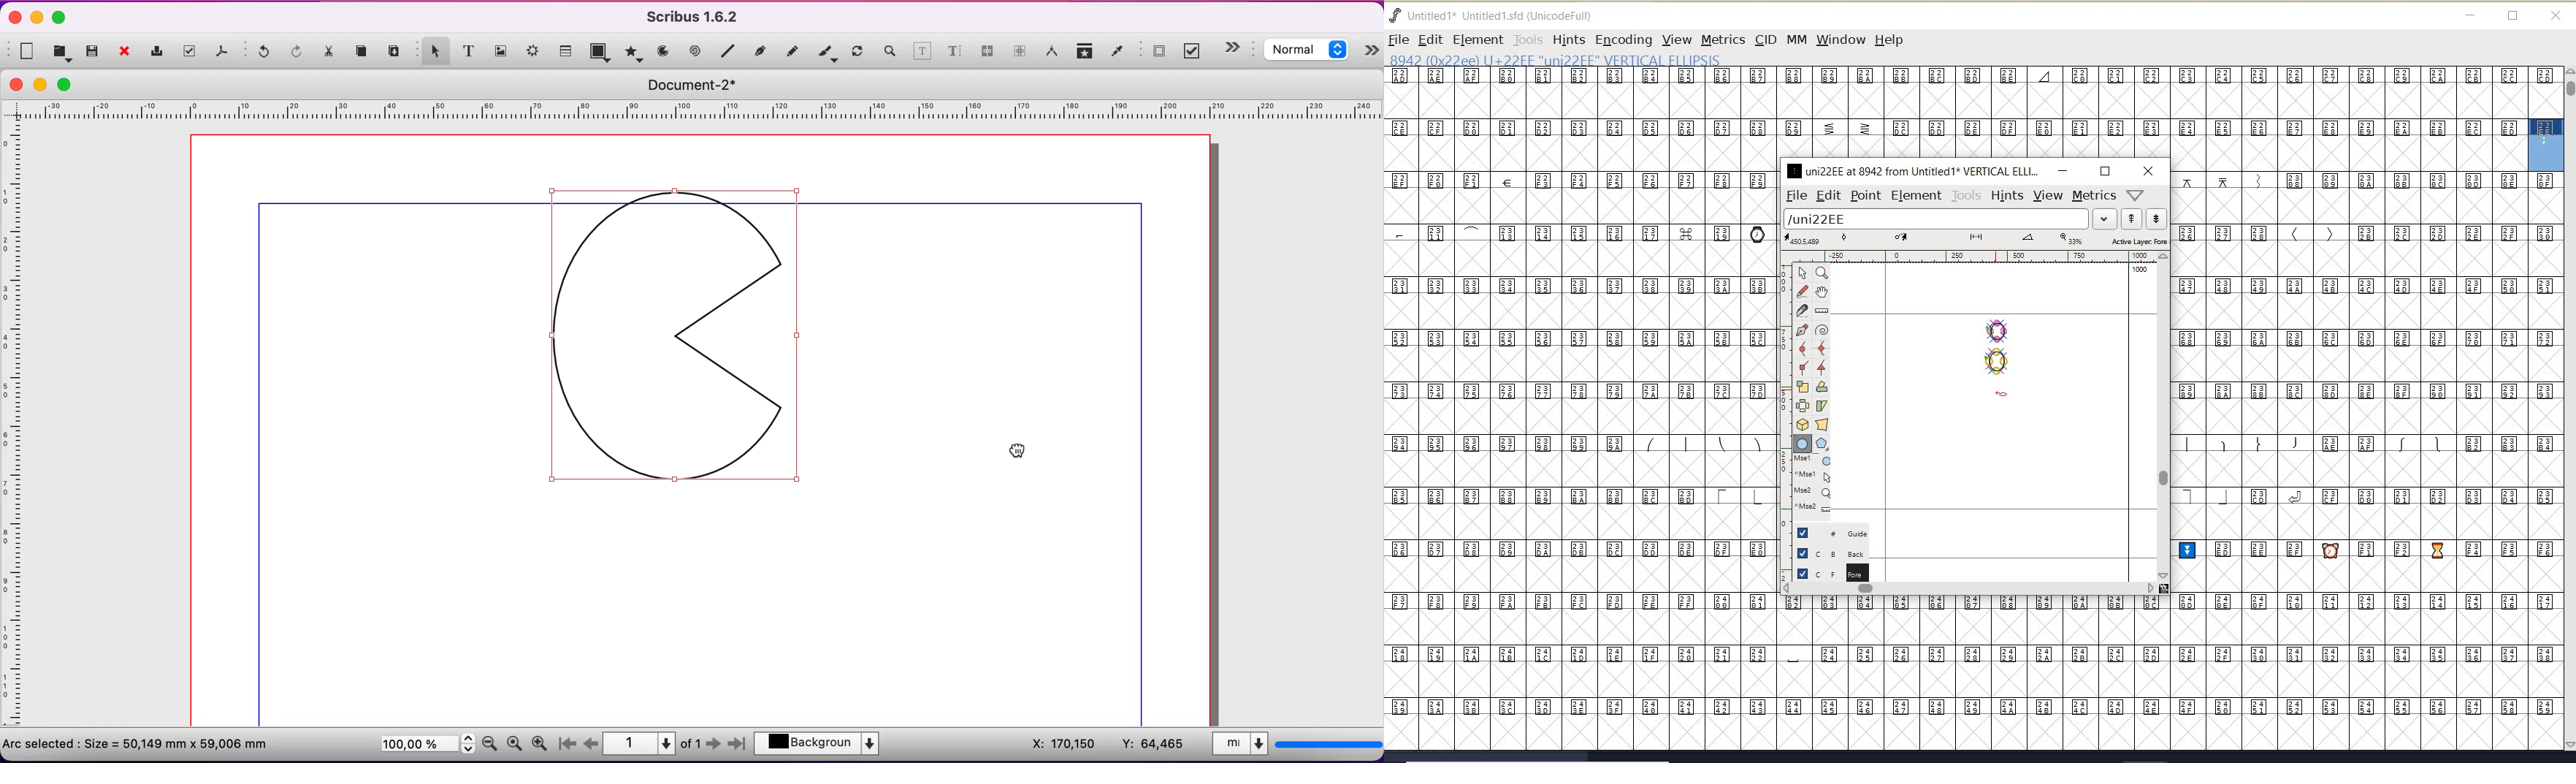 This screenshot has height=784, width=2576. Describe the element at coordinates (260, 54) in the screenshot. I see `undo` at that location.